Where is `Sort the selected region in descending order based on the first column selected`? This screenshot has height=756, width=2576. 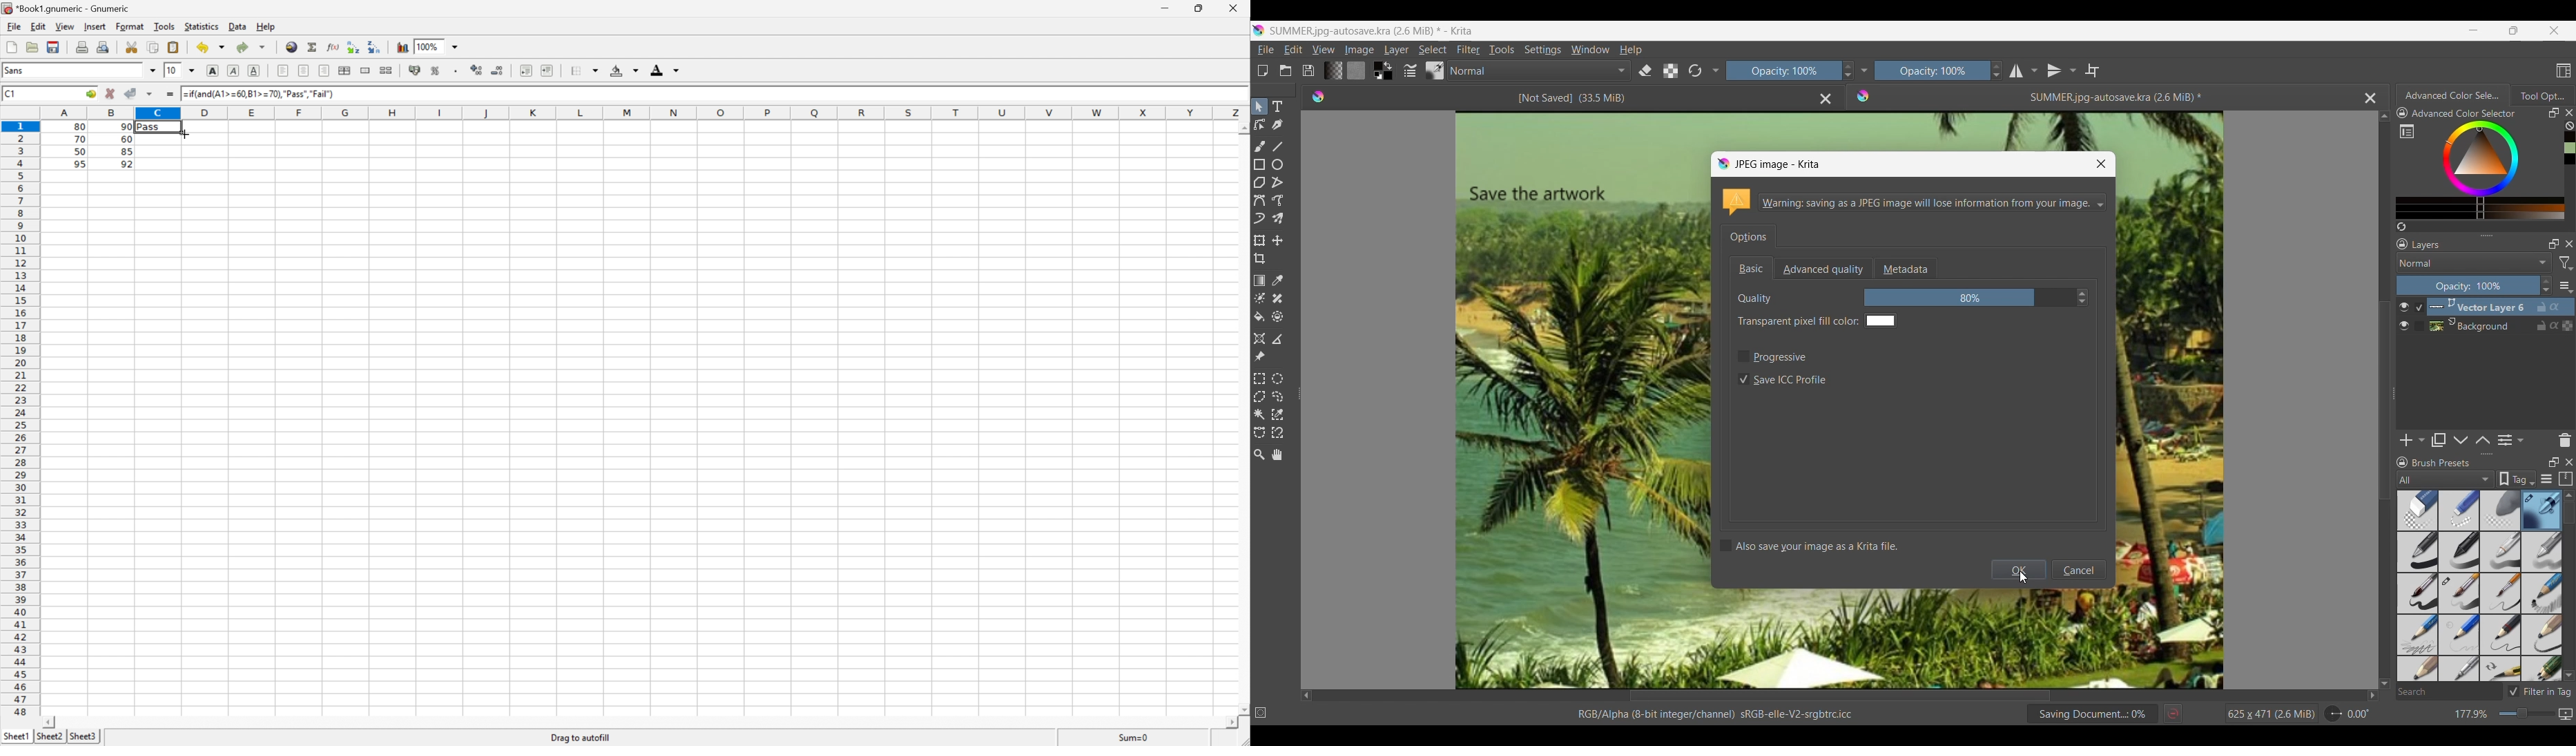 Sort the selected region in descending order based on the first column selected is located at coordinates (376, 48).